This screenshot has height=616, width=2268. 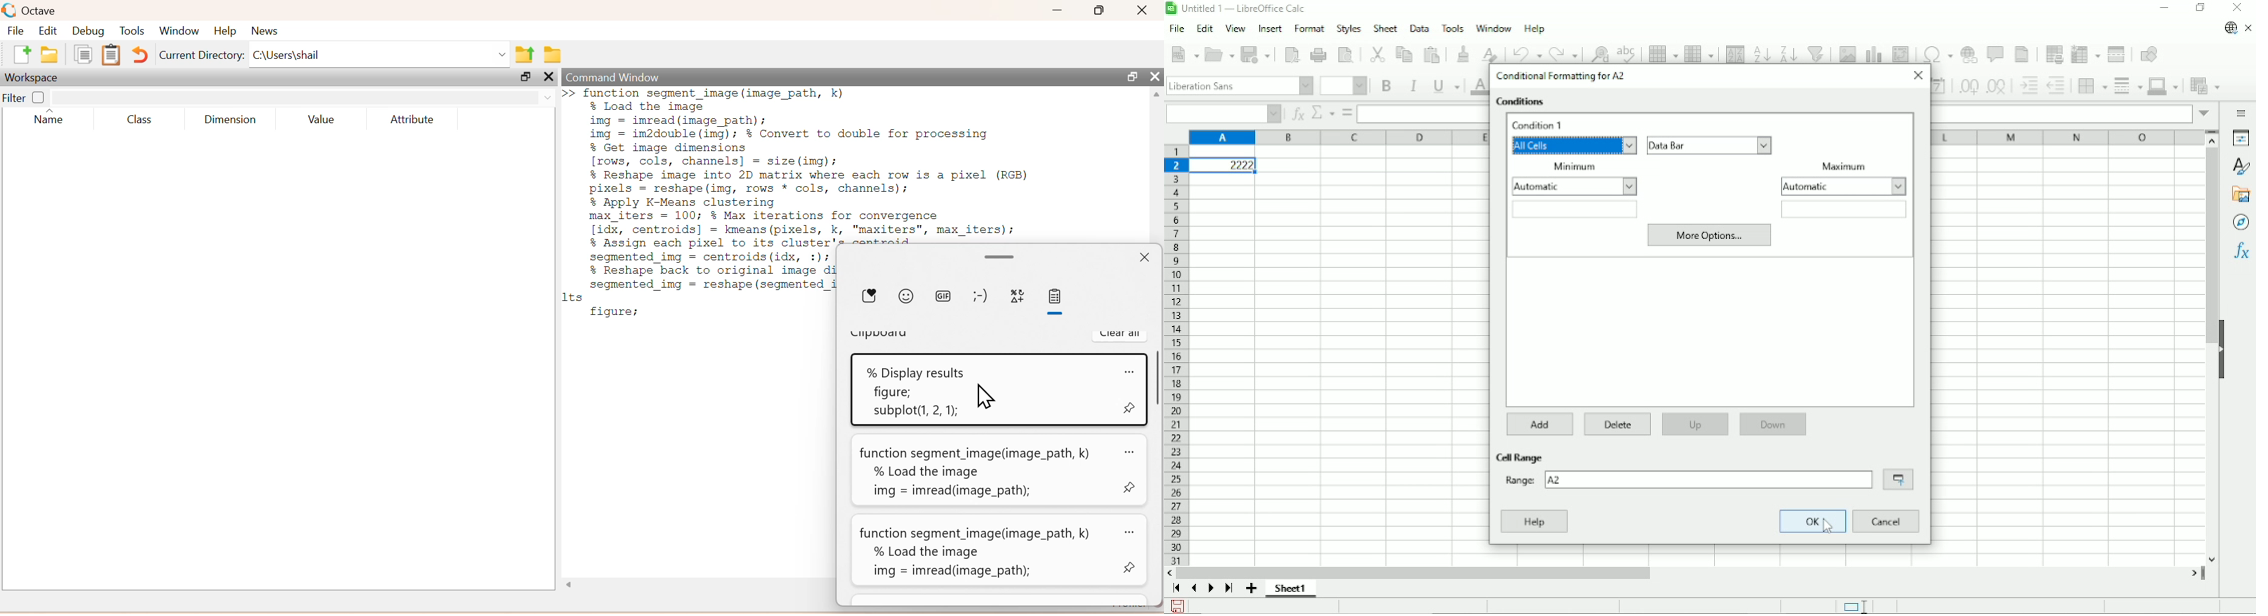 What do you see at coordinates (1318, 55) in the screenshot?
I see `Print` at bounding box center [1318, 55].